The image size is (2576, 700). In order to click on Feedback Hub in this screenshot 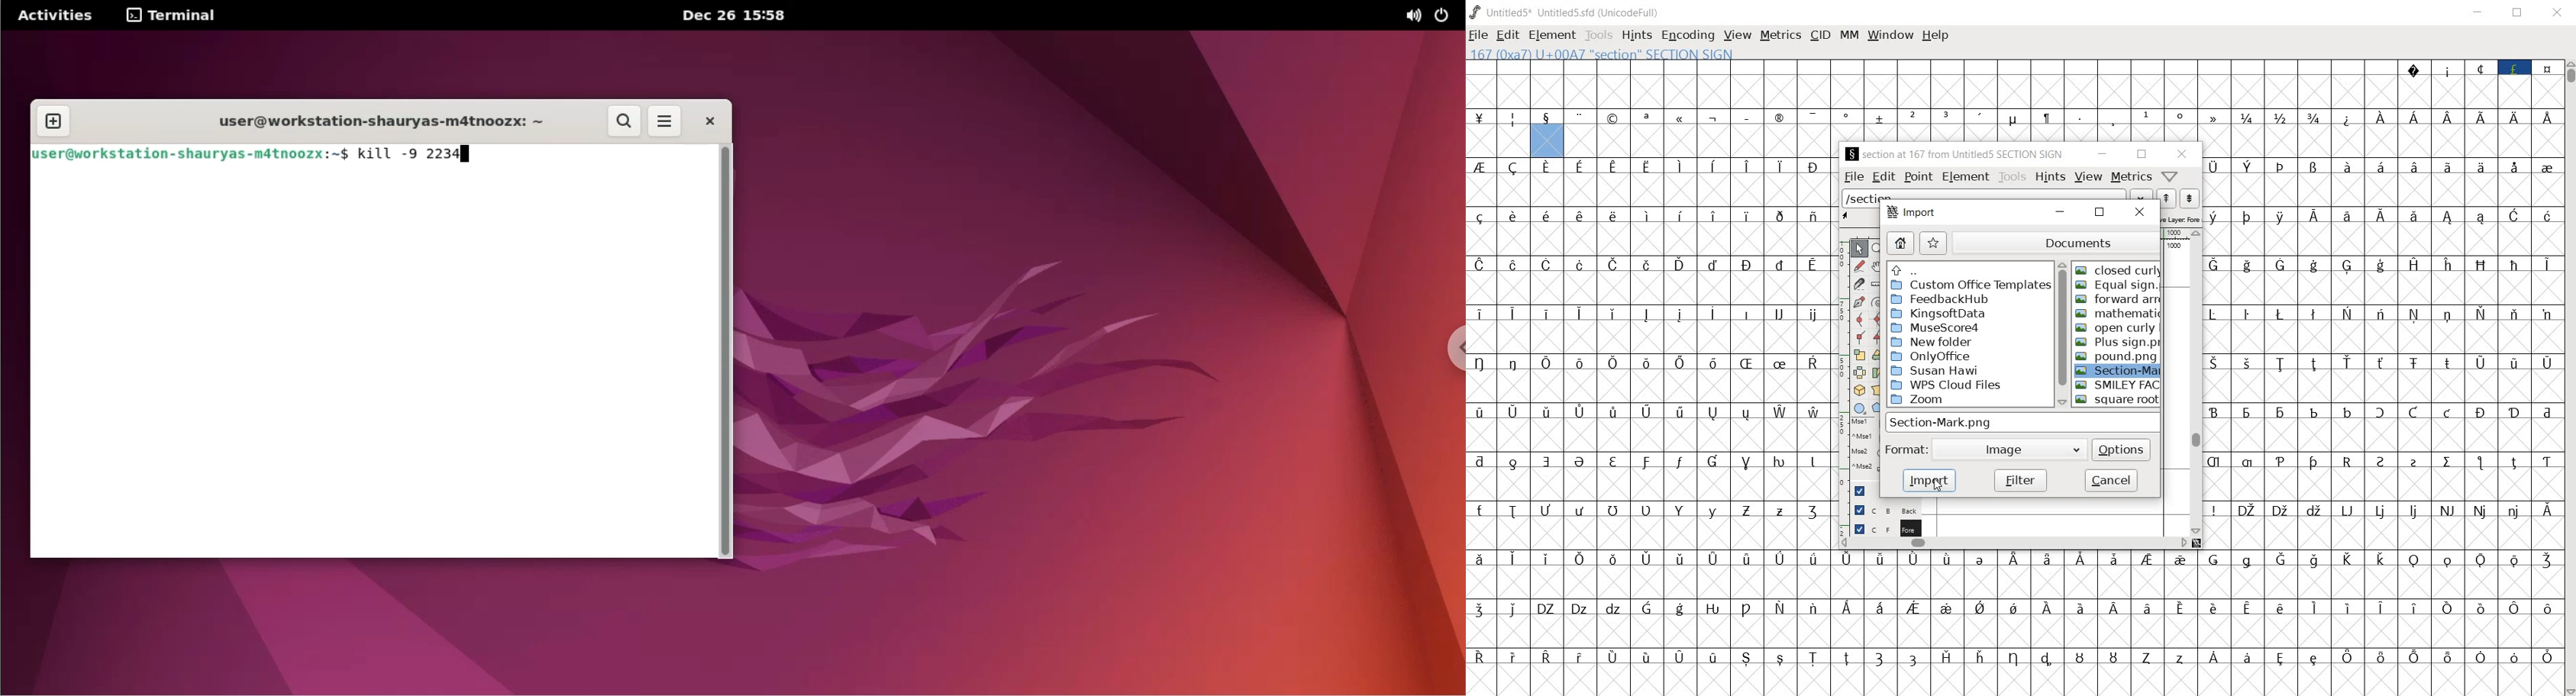, I will do `click(1939, 300)`.